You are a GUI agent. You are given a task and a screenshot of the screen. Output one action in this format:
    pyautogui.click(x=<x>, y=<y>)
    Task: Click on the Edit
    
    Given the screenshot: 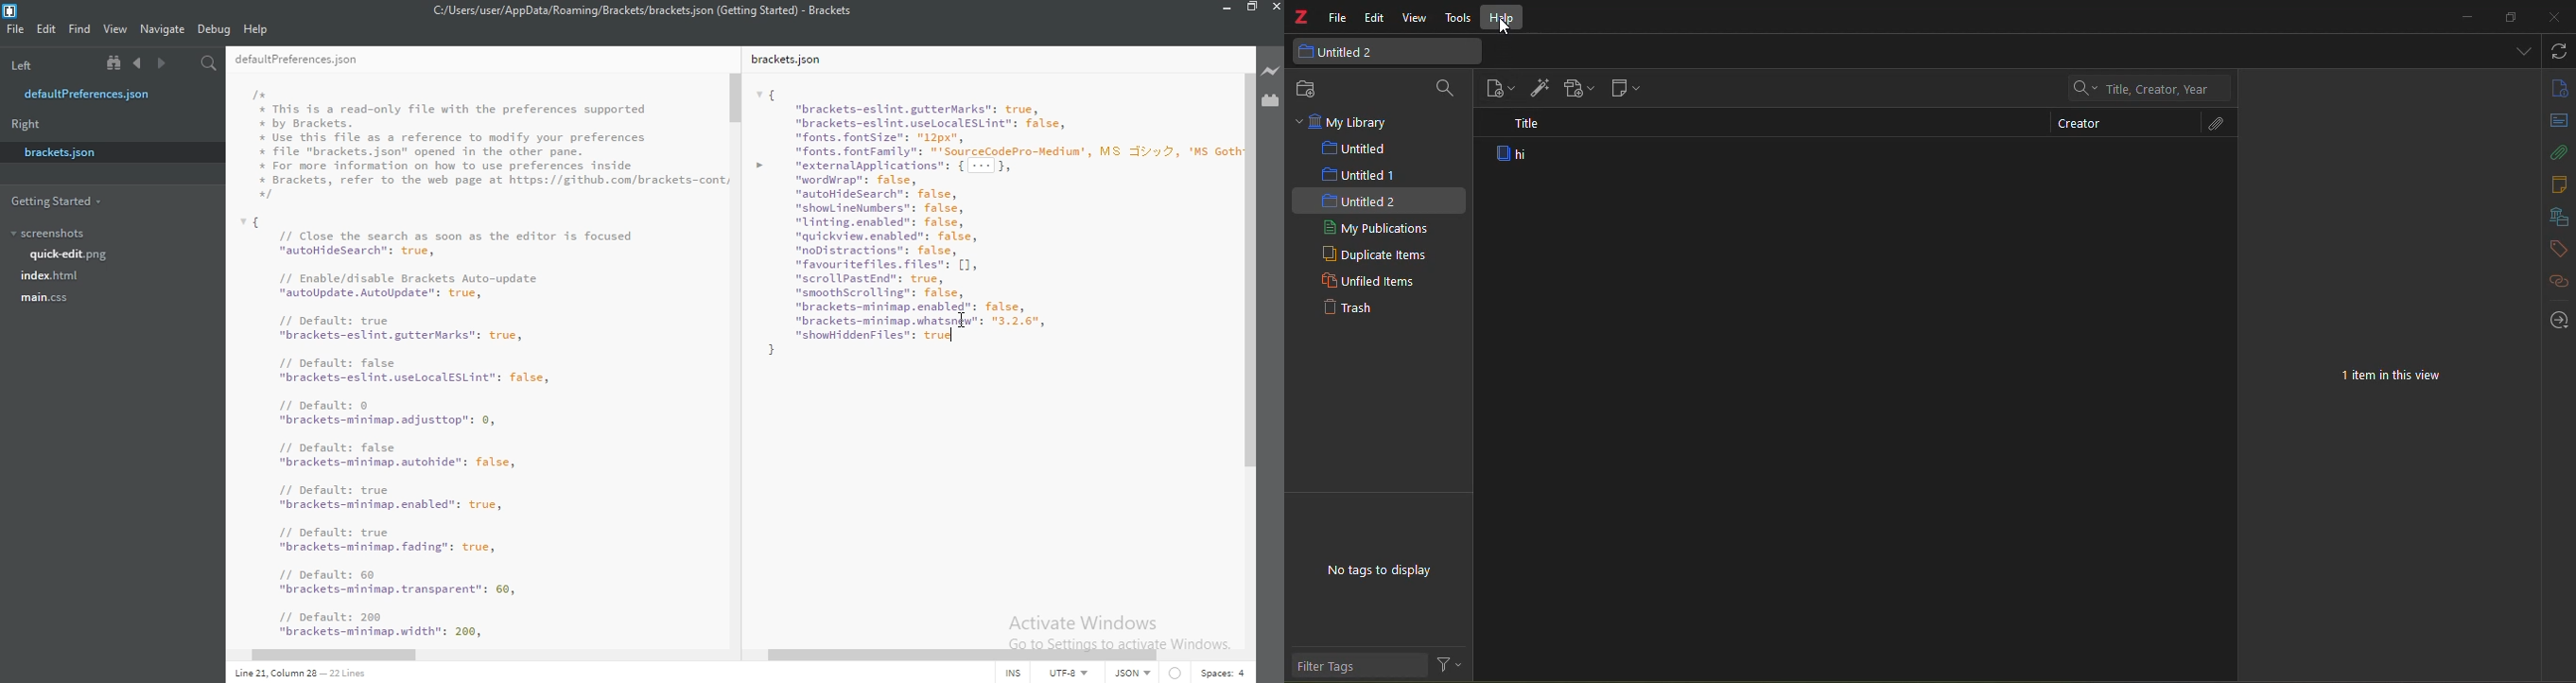 What is the action you would take?
    pyautogui.click(x=48, y=28)
    